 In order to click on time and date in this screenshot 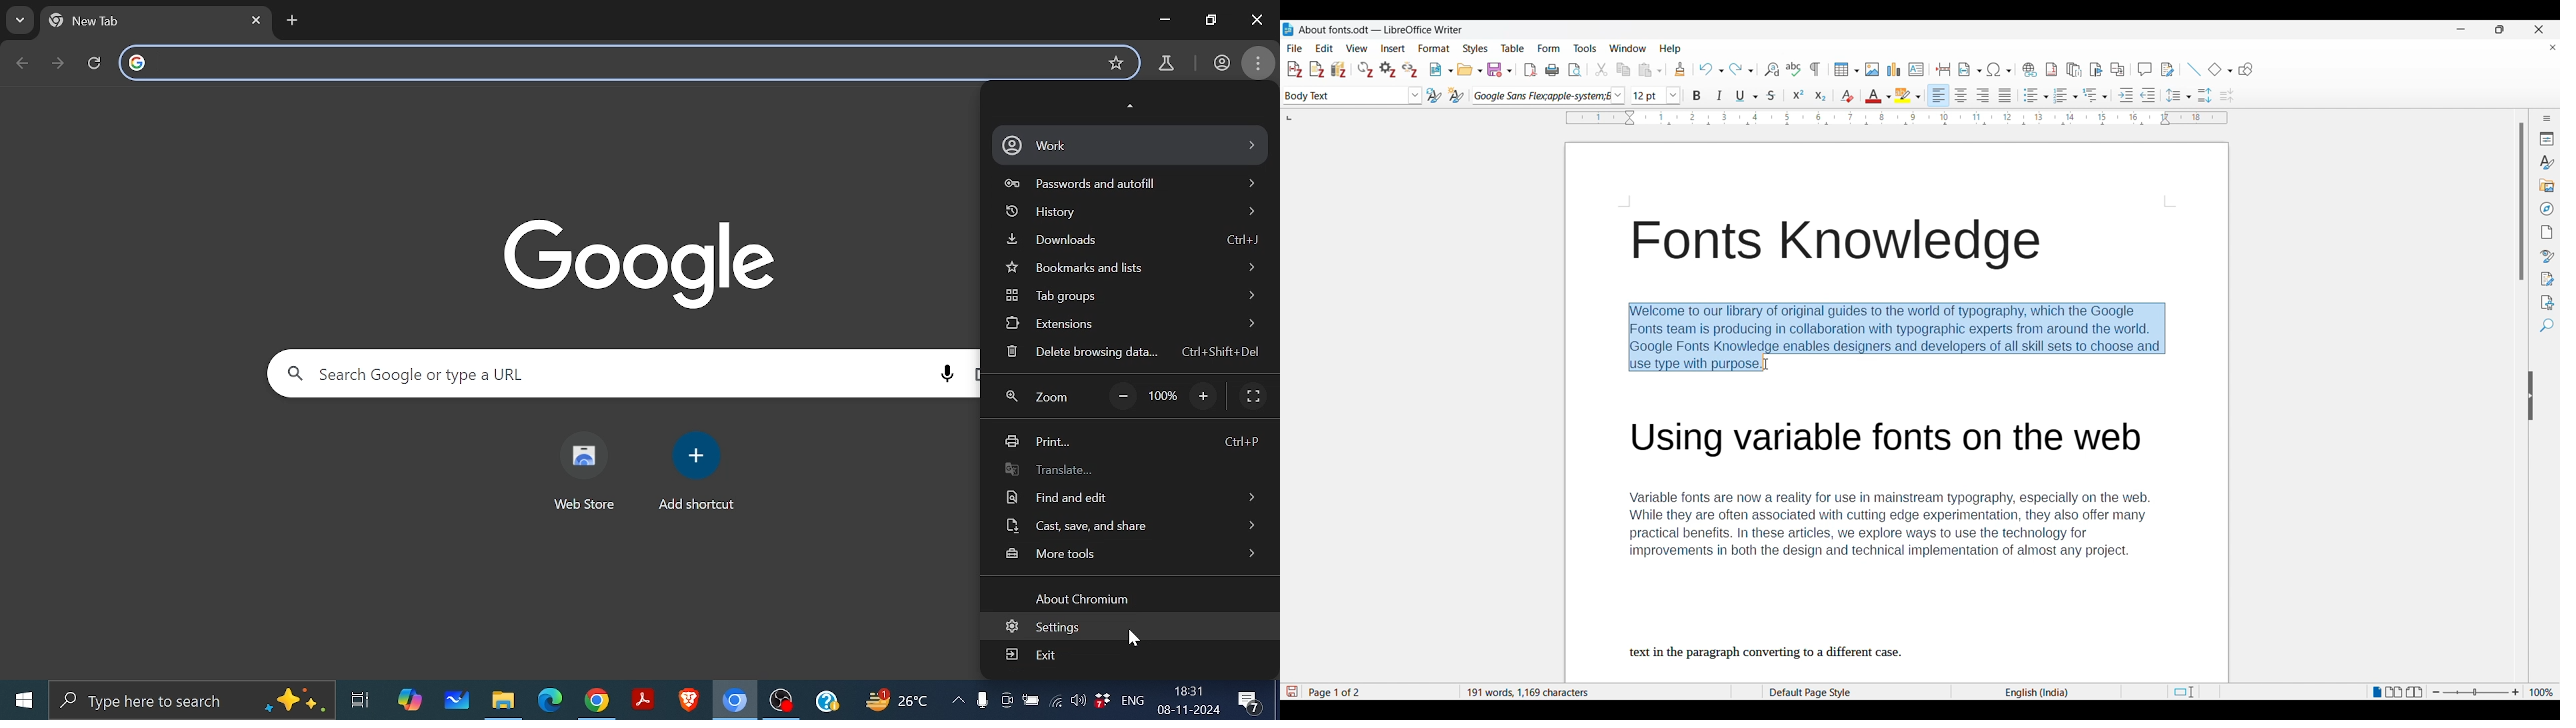, I will do `click(1189, 699)`.